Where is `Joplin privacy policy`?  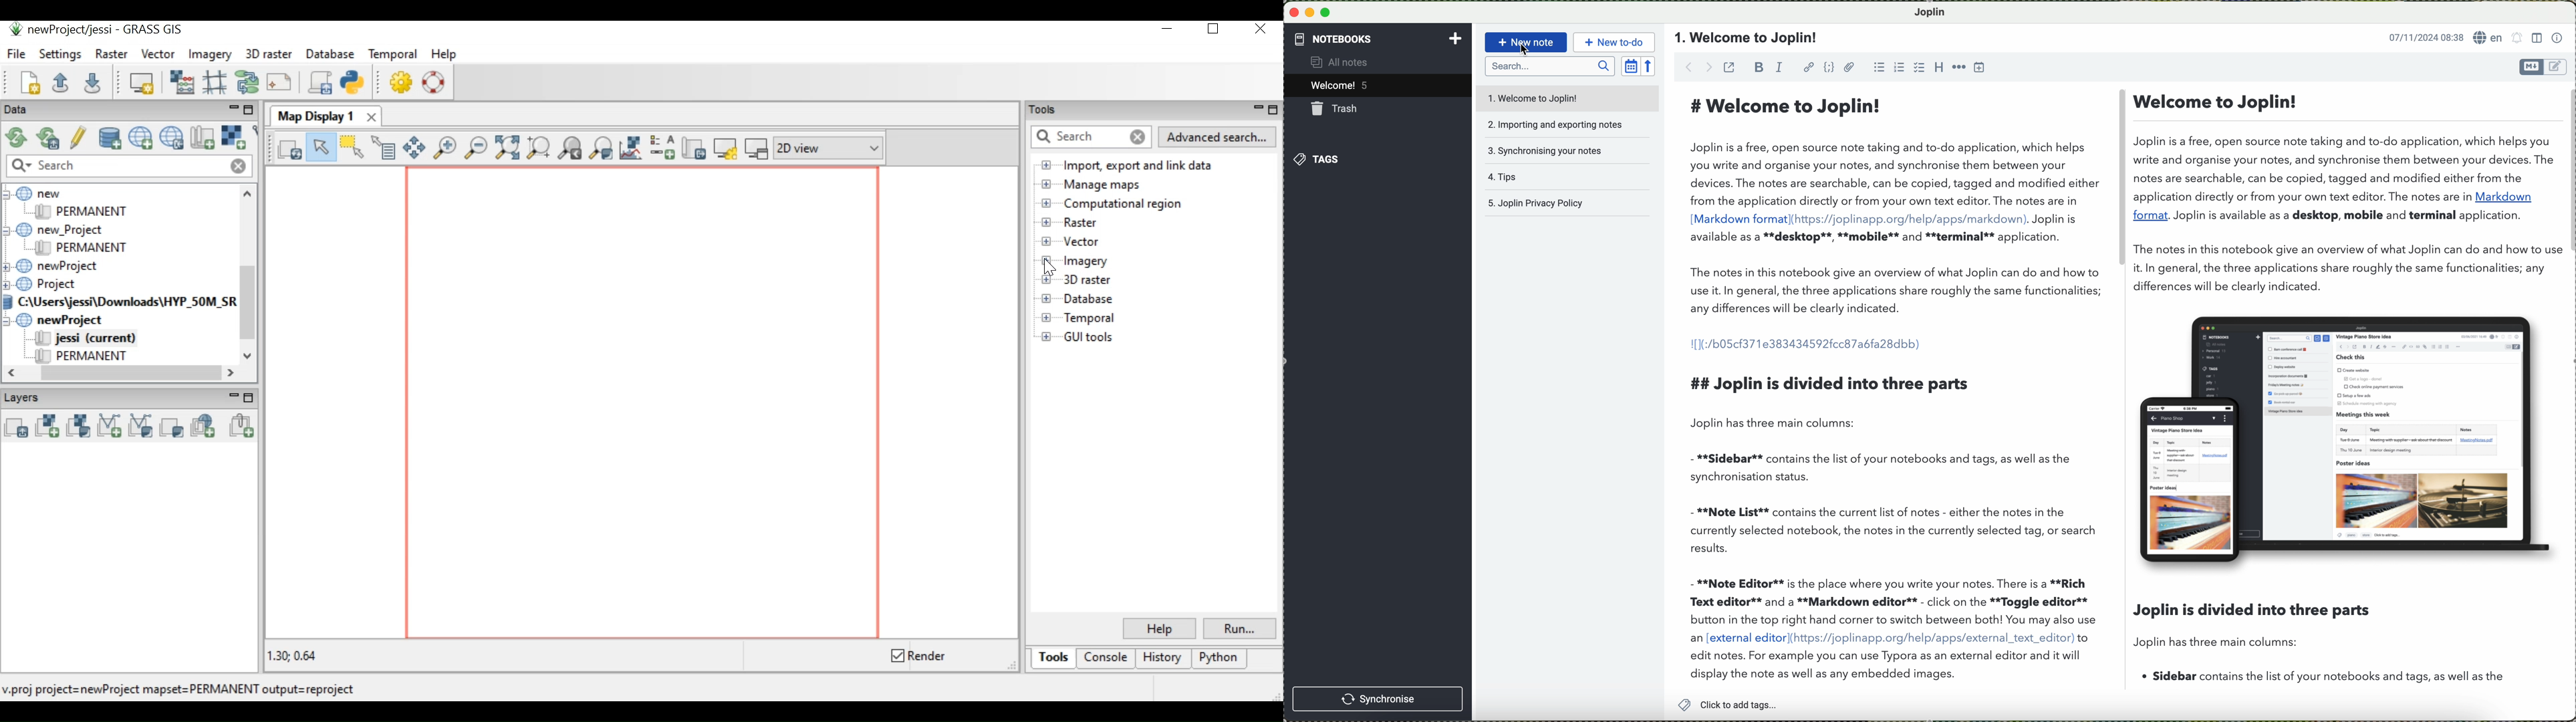 Joplin privacy policy is located at coordinates (1565, 203).